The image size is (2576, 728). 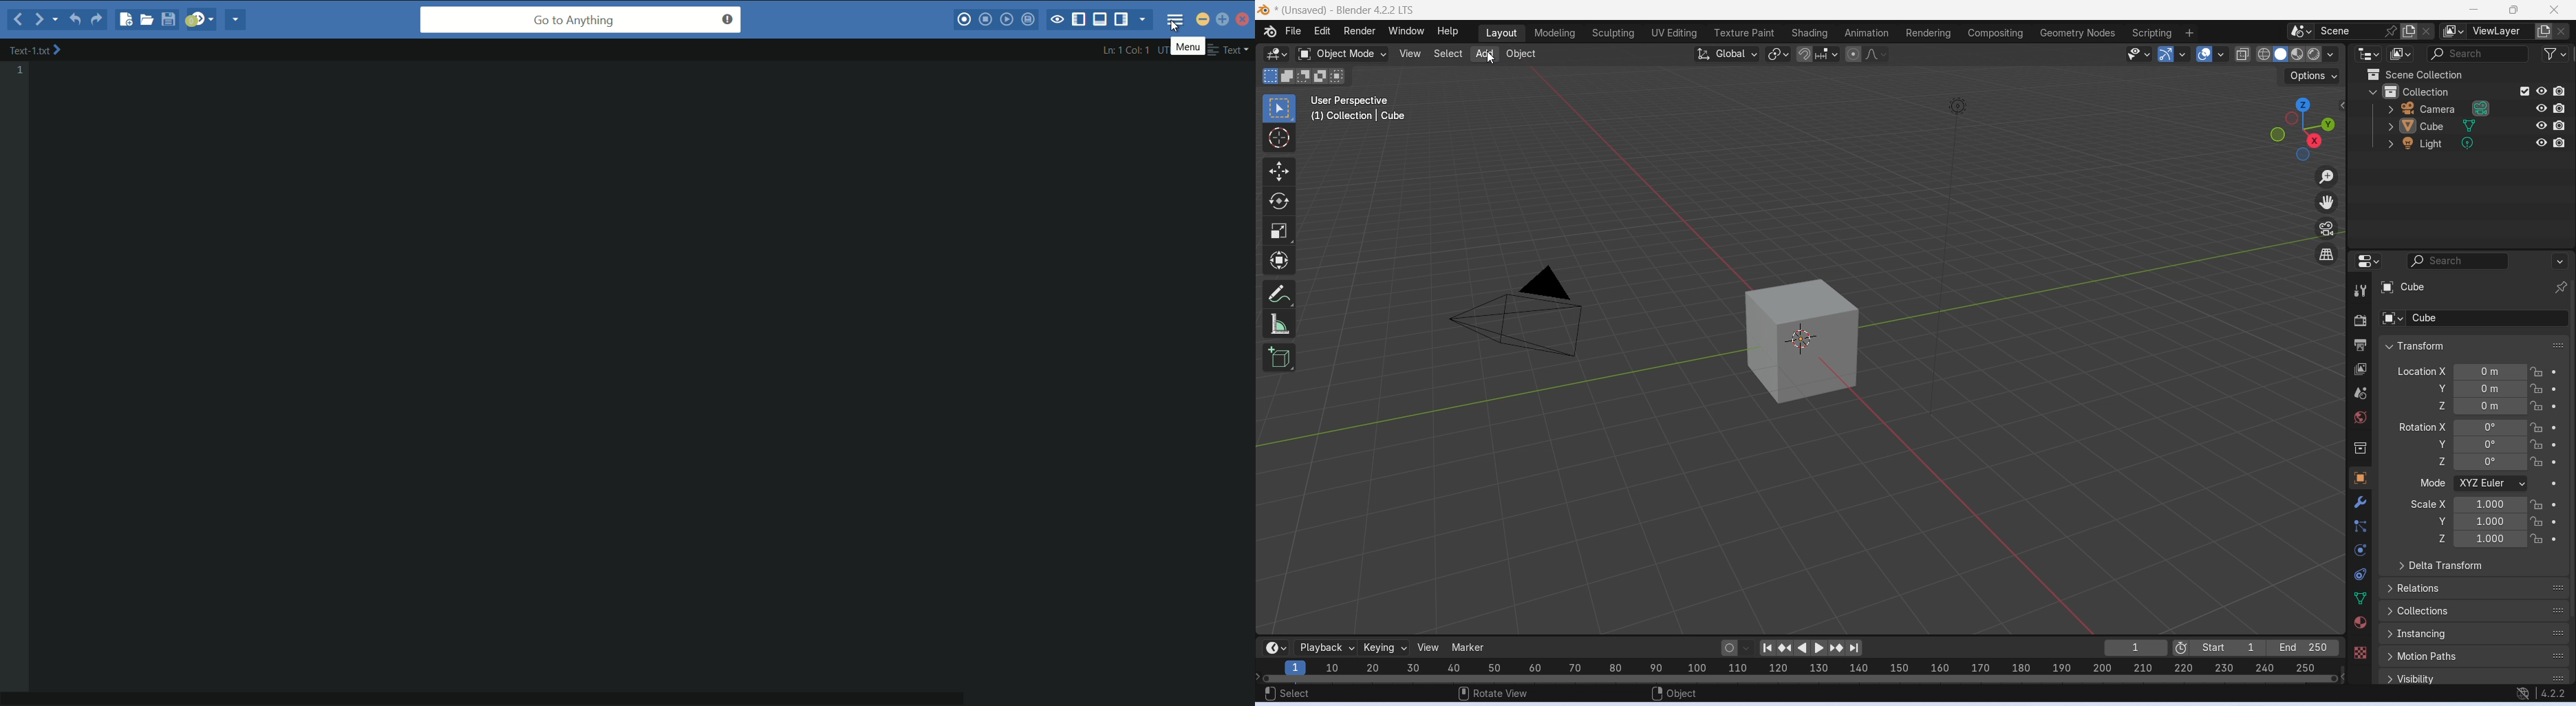 What do you see at coordinates (2360, 652) in the screenshot?
I see `texture` at bounding box center [2360, 652].